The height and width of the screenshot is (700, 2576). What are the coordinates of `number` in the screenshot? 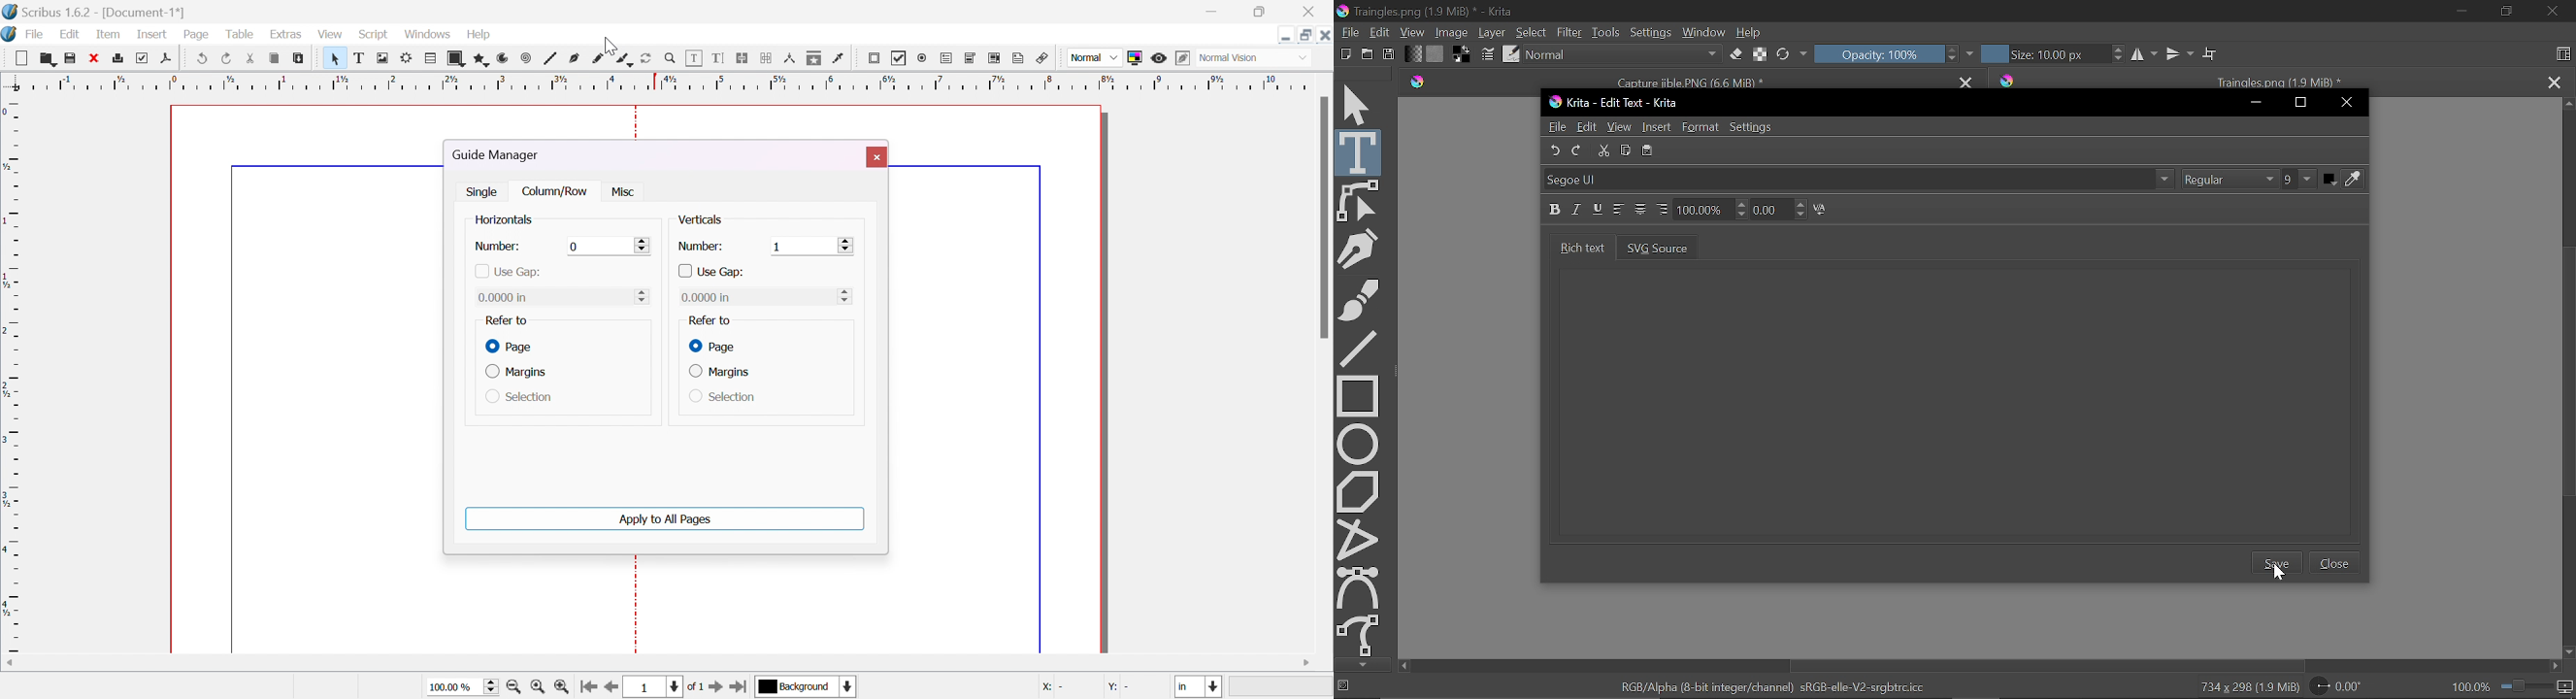 It's located at (499, 247).